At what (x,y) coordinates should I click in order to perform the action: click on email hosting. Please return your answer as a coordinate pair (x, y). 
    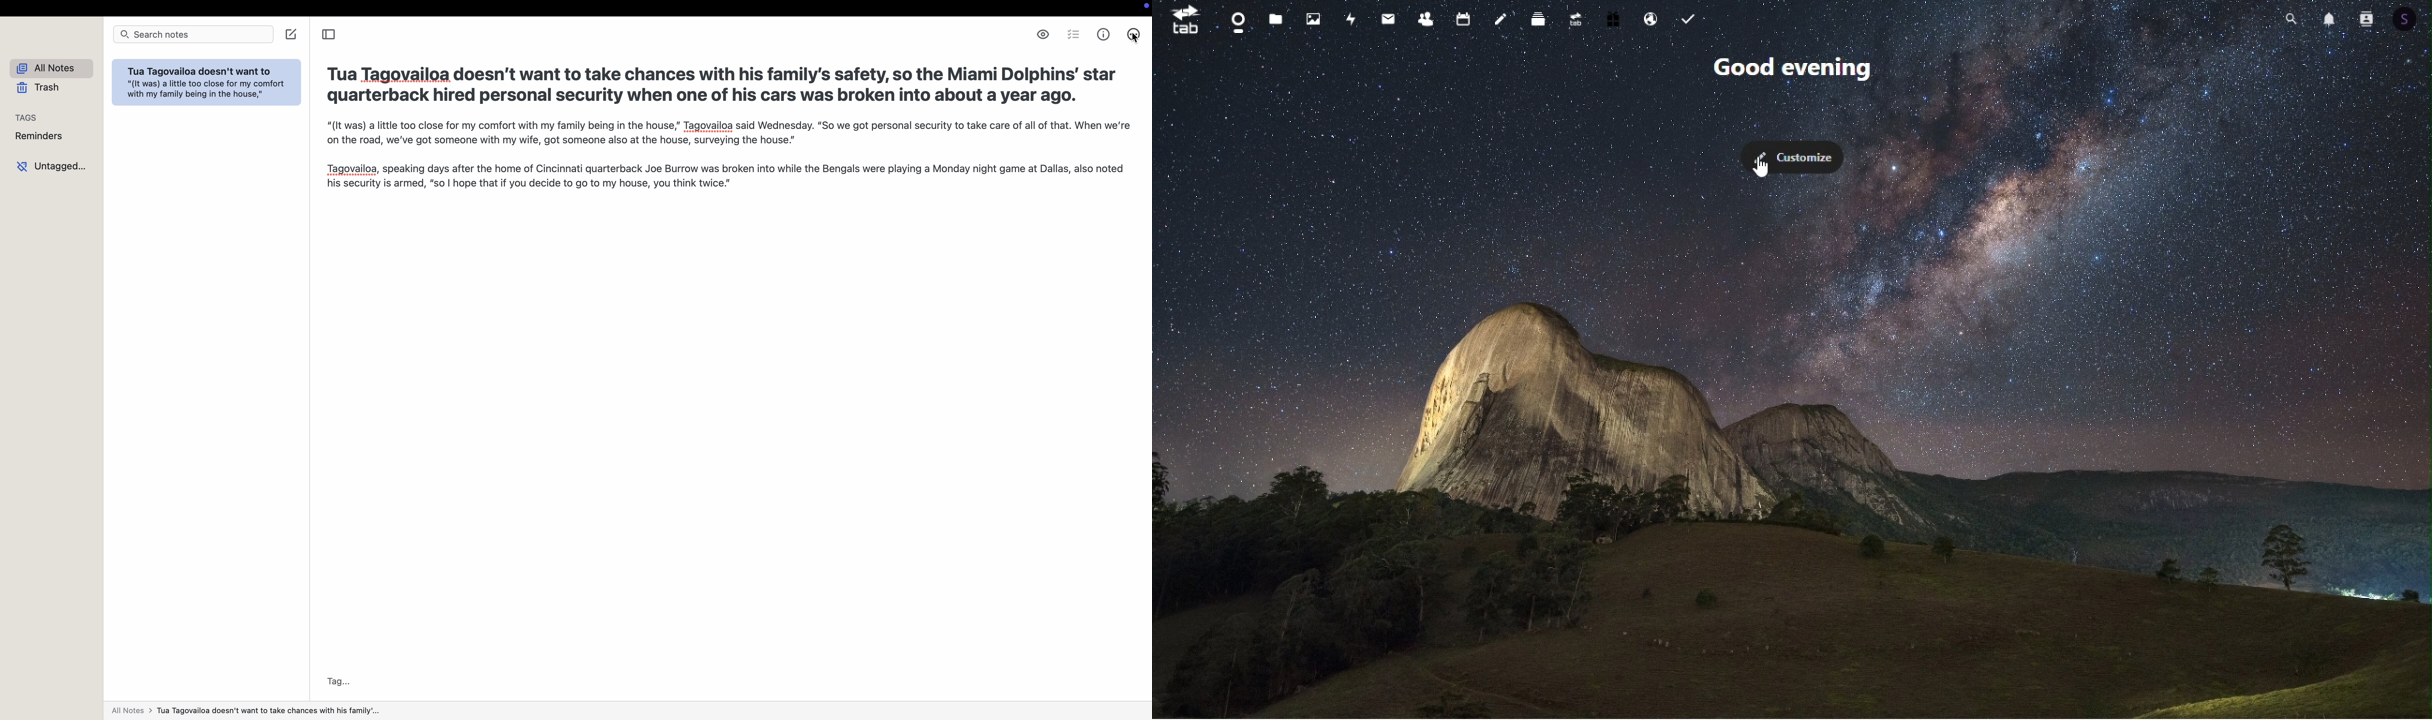
    Looking at the image, I should click on (1653, 19).